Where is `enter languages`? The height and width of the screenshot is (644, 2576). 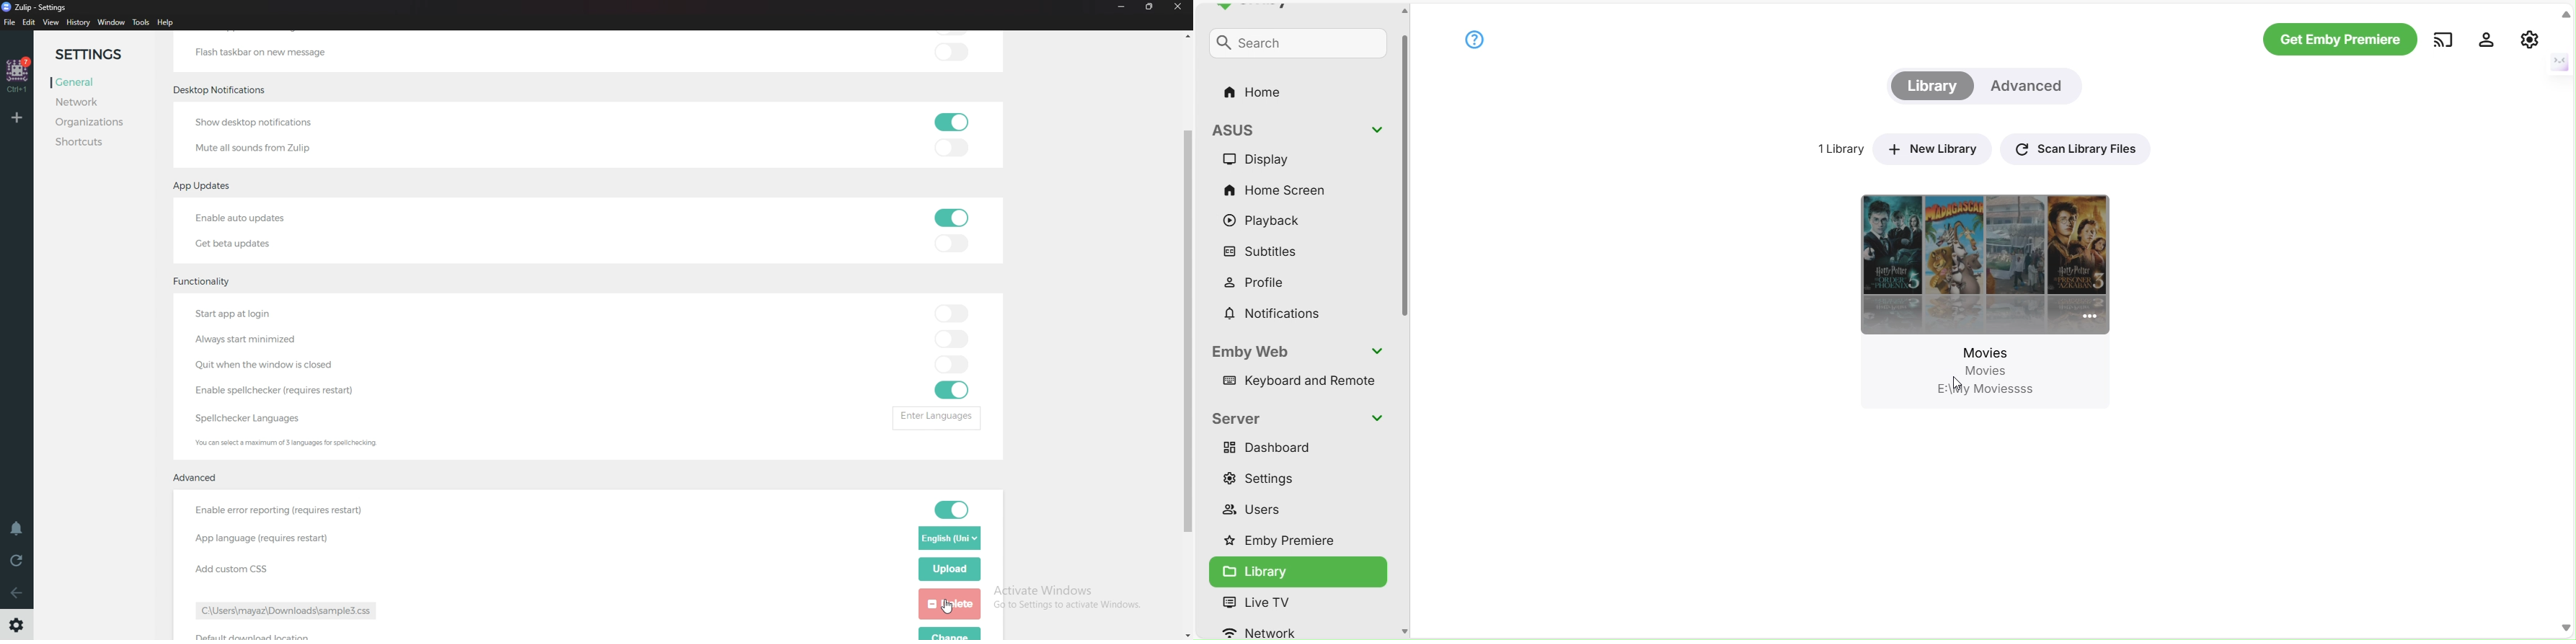 enter languages is located at coordinates (935, 416).